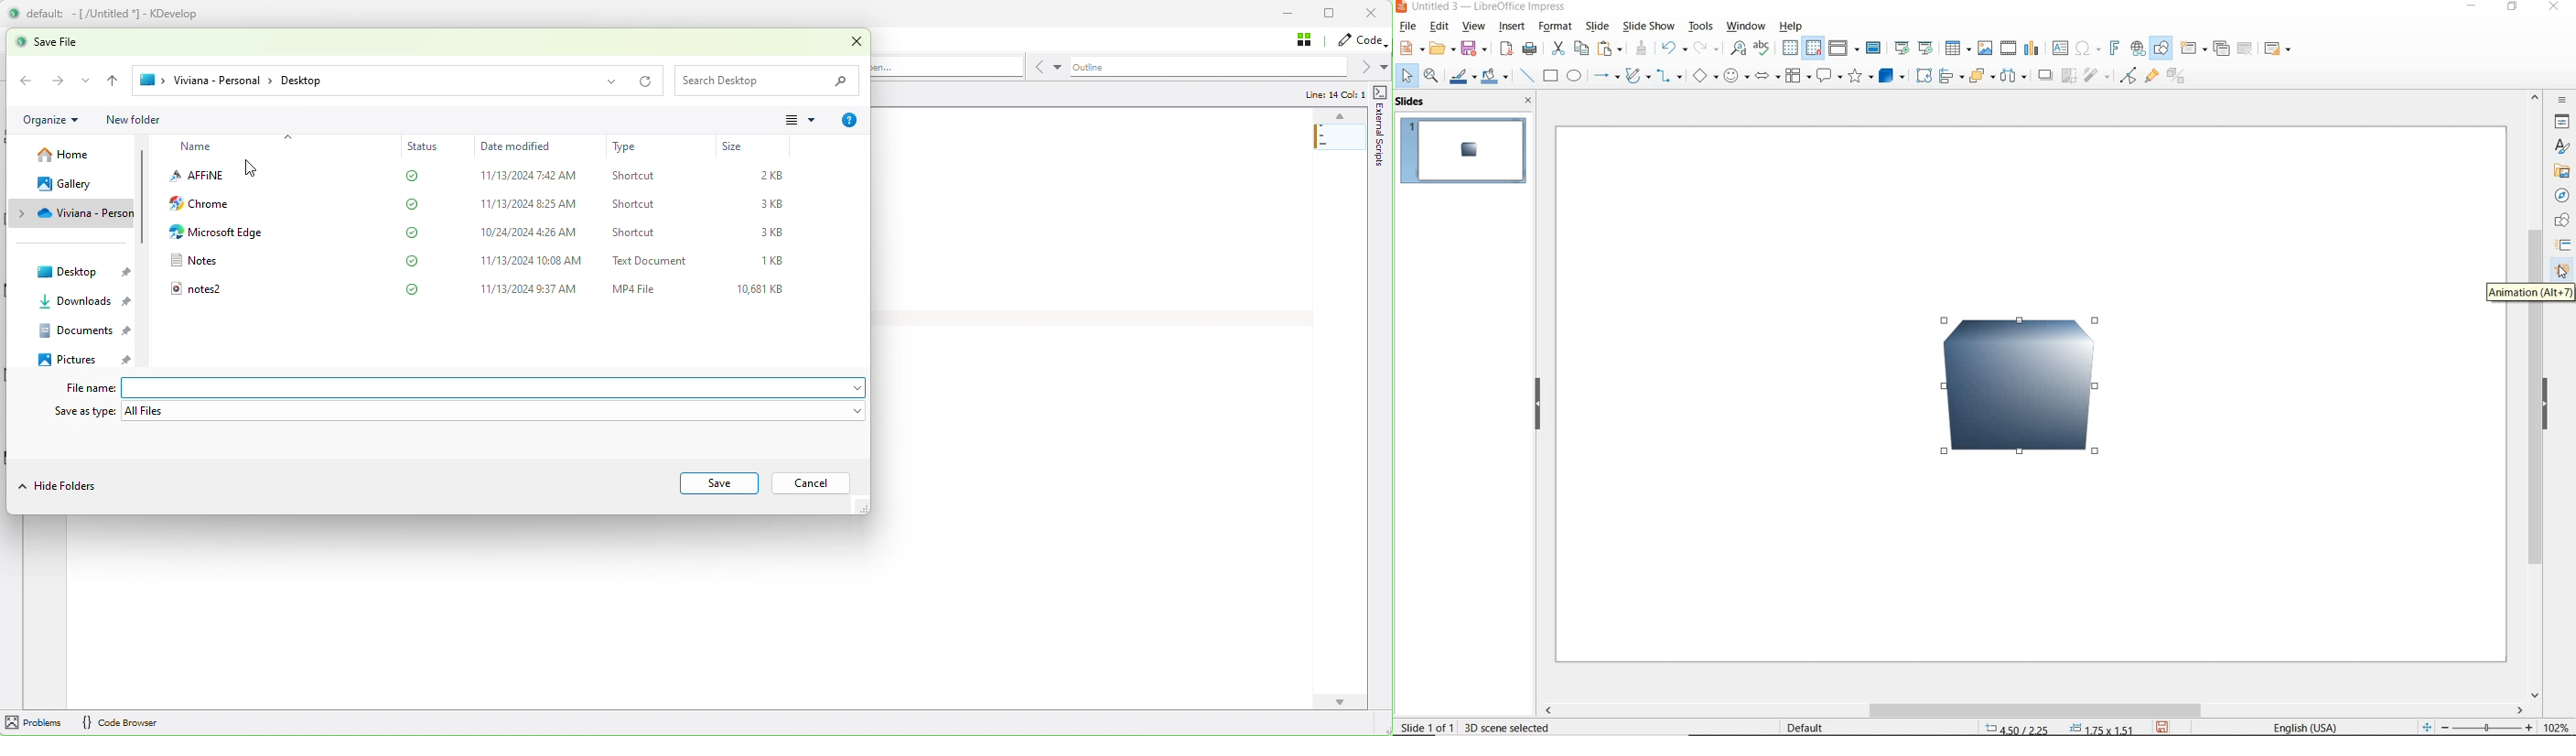 This screenshot has height=756, width=2576. Describe the element at coordinates (494, 387) in the screenshot. I see `file name input` at that location.